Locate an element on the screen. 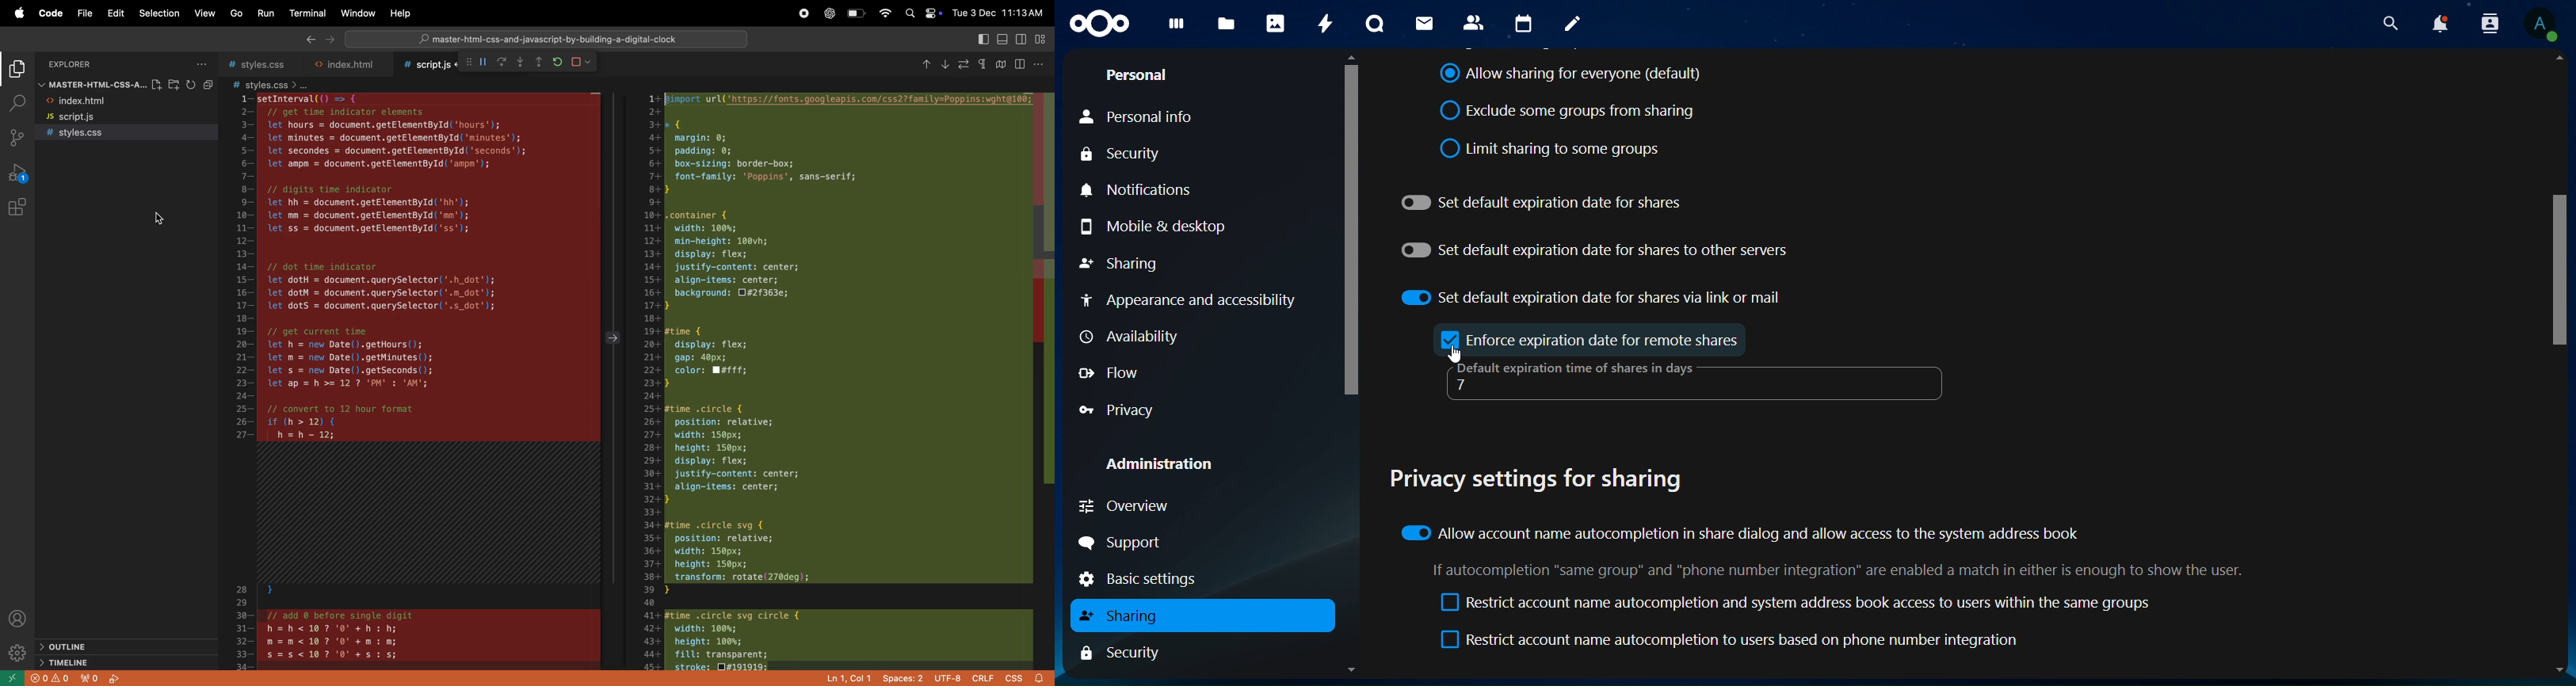  privacy settings for sharing is located at coordinates (1546, 476).